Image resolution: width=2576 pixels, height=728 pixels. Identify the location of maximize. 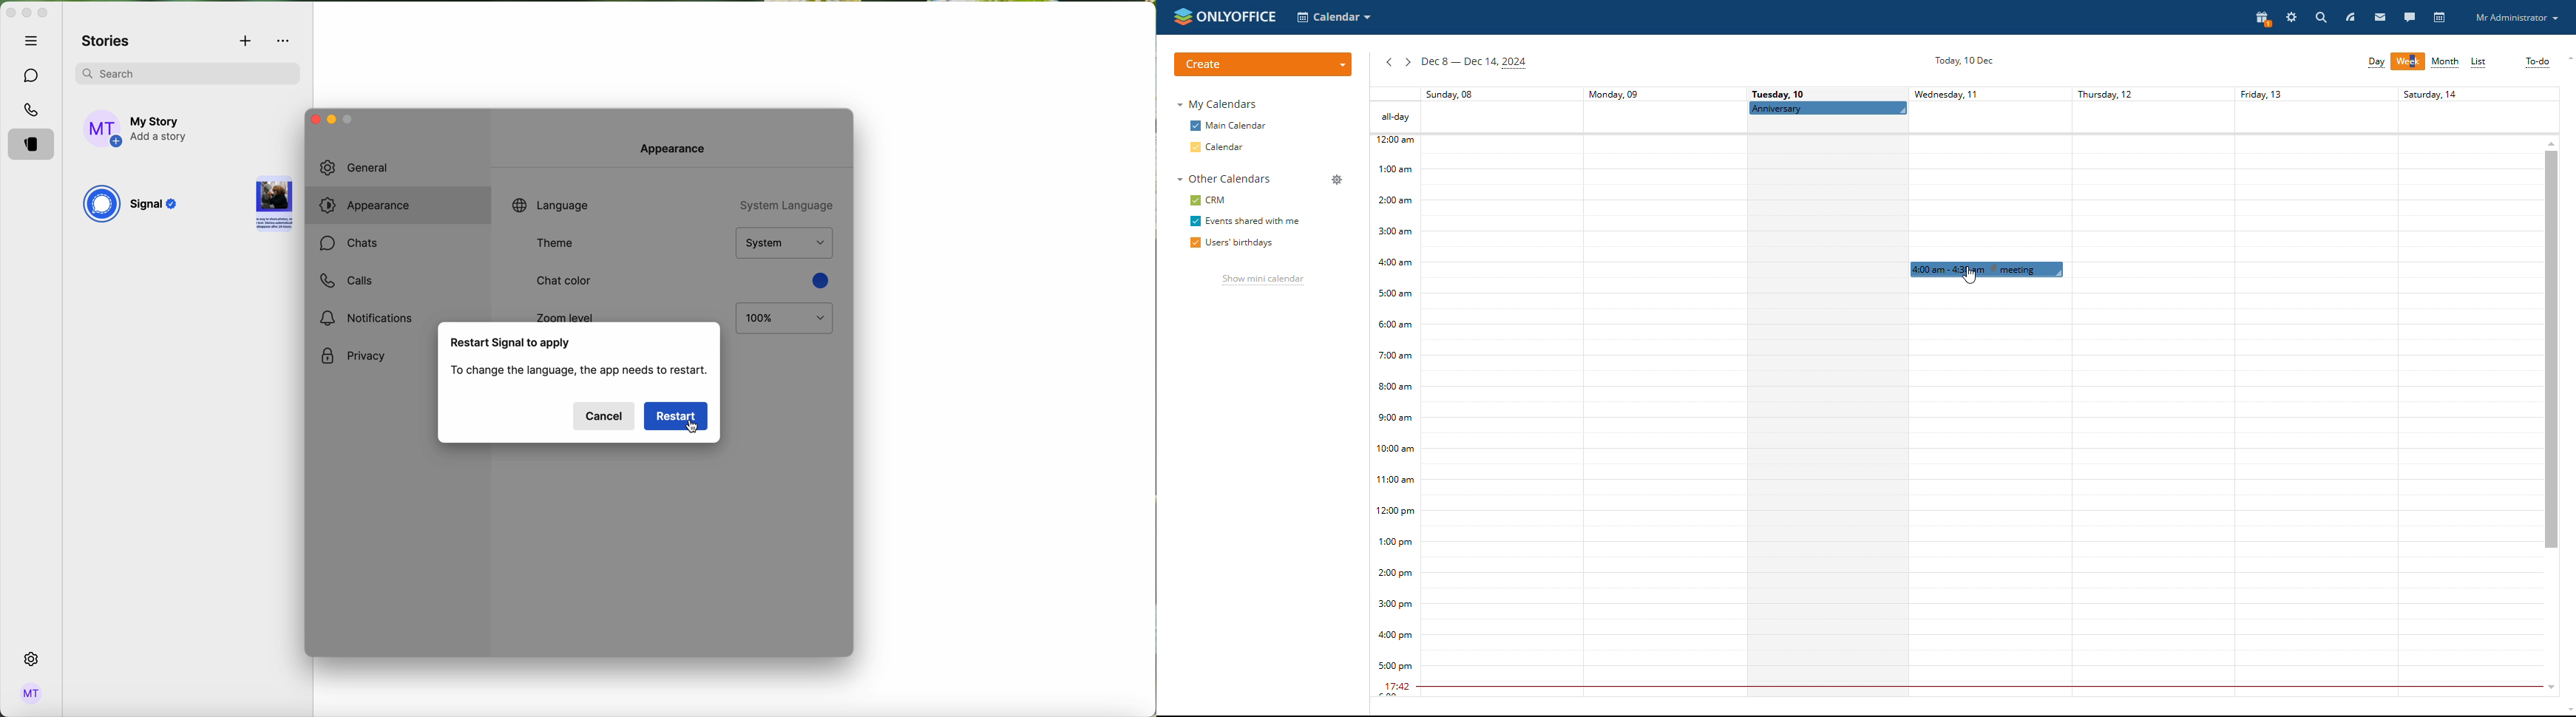
(43, 13).